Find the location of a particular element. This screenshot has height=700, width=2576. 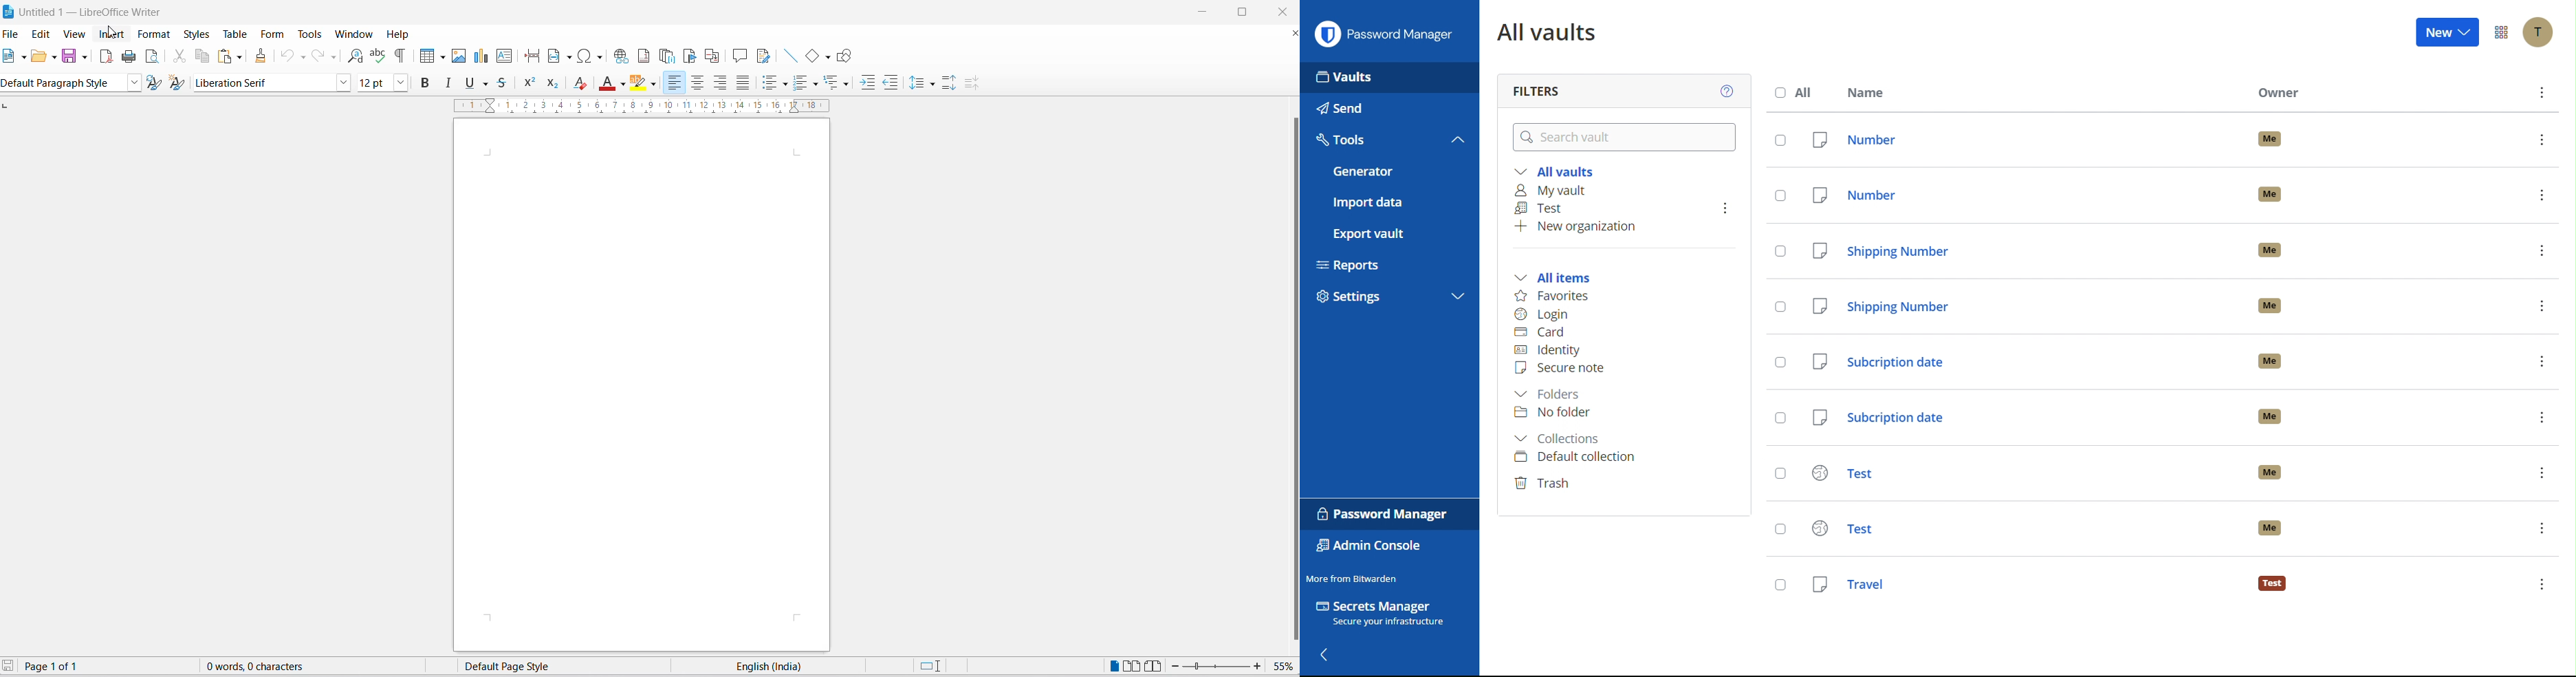

form is located at coordinates (272, 34).